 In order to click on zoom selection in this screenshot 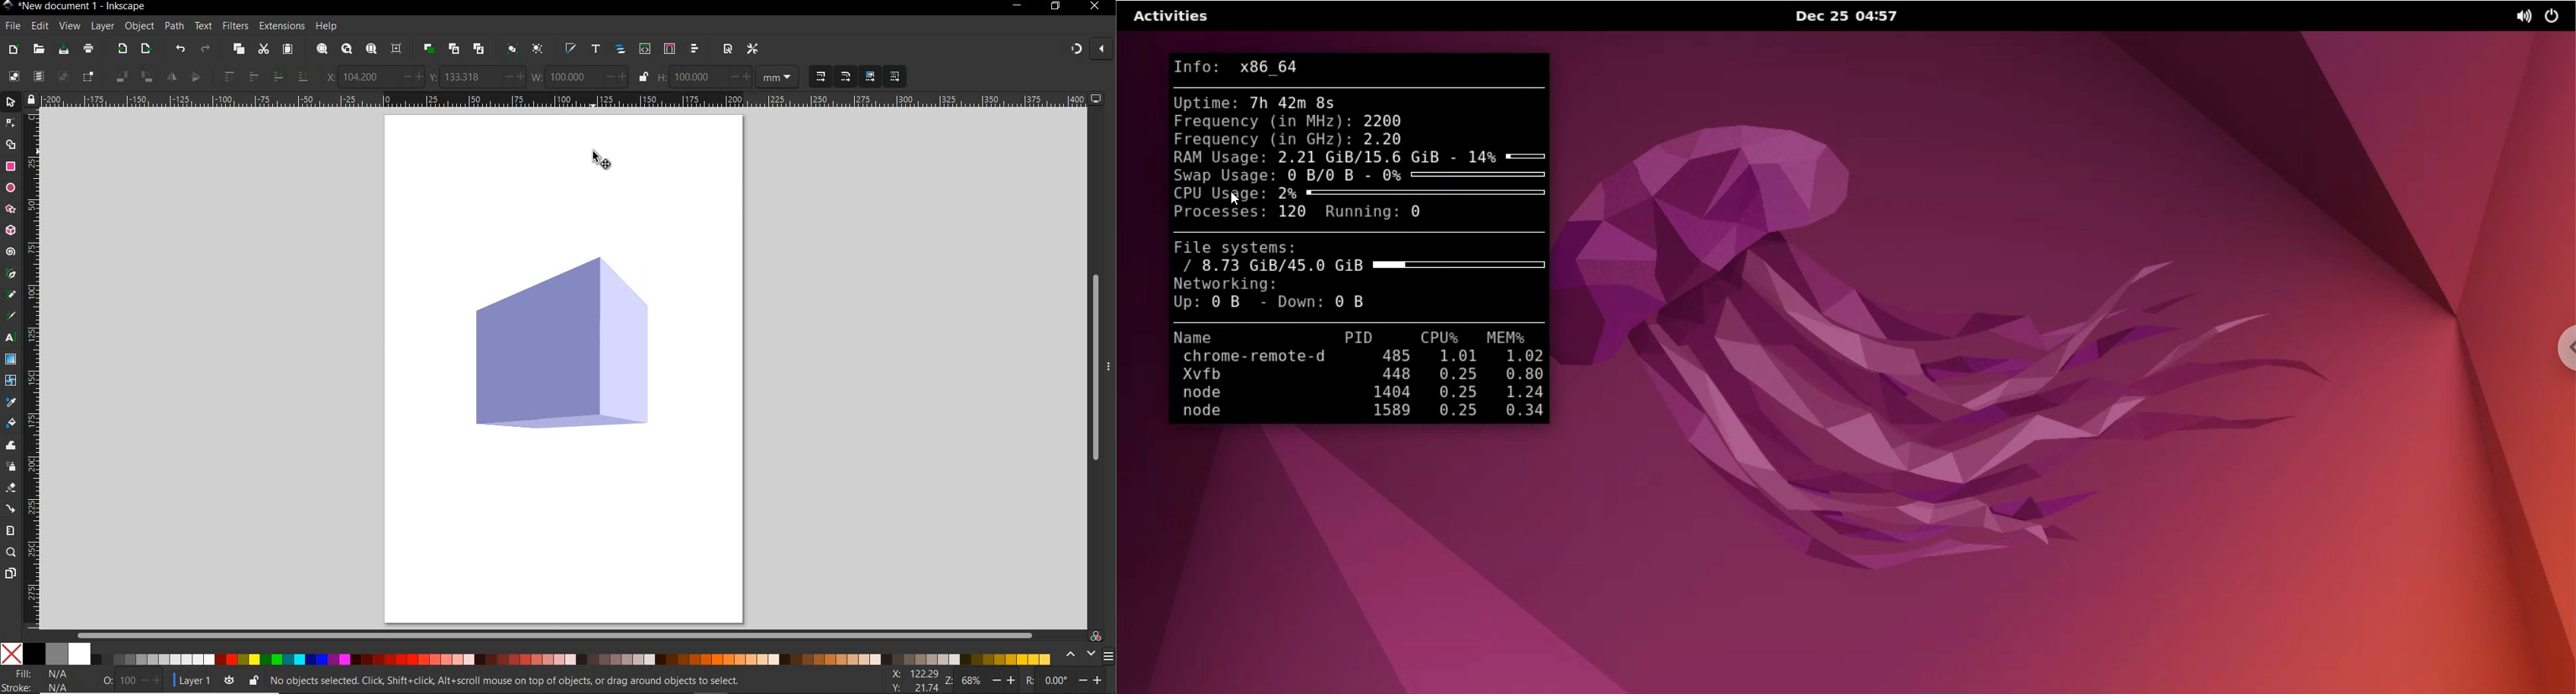, I will do `click(322, 49)`.